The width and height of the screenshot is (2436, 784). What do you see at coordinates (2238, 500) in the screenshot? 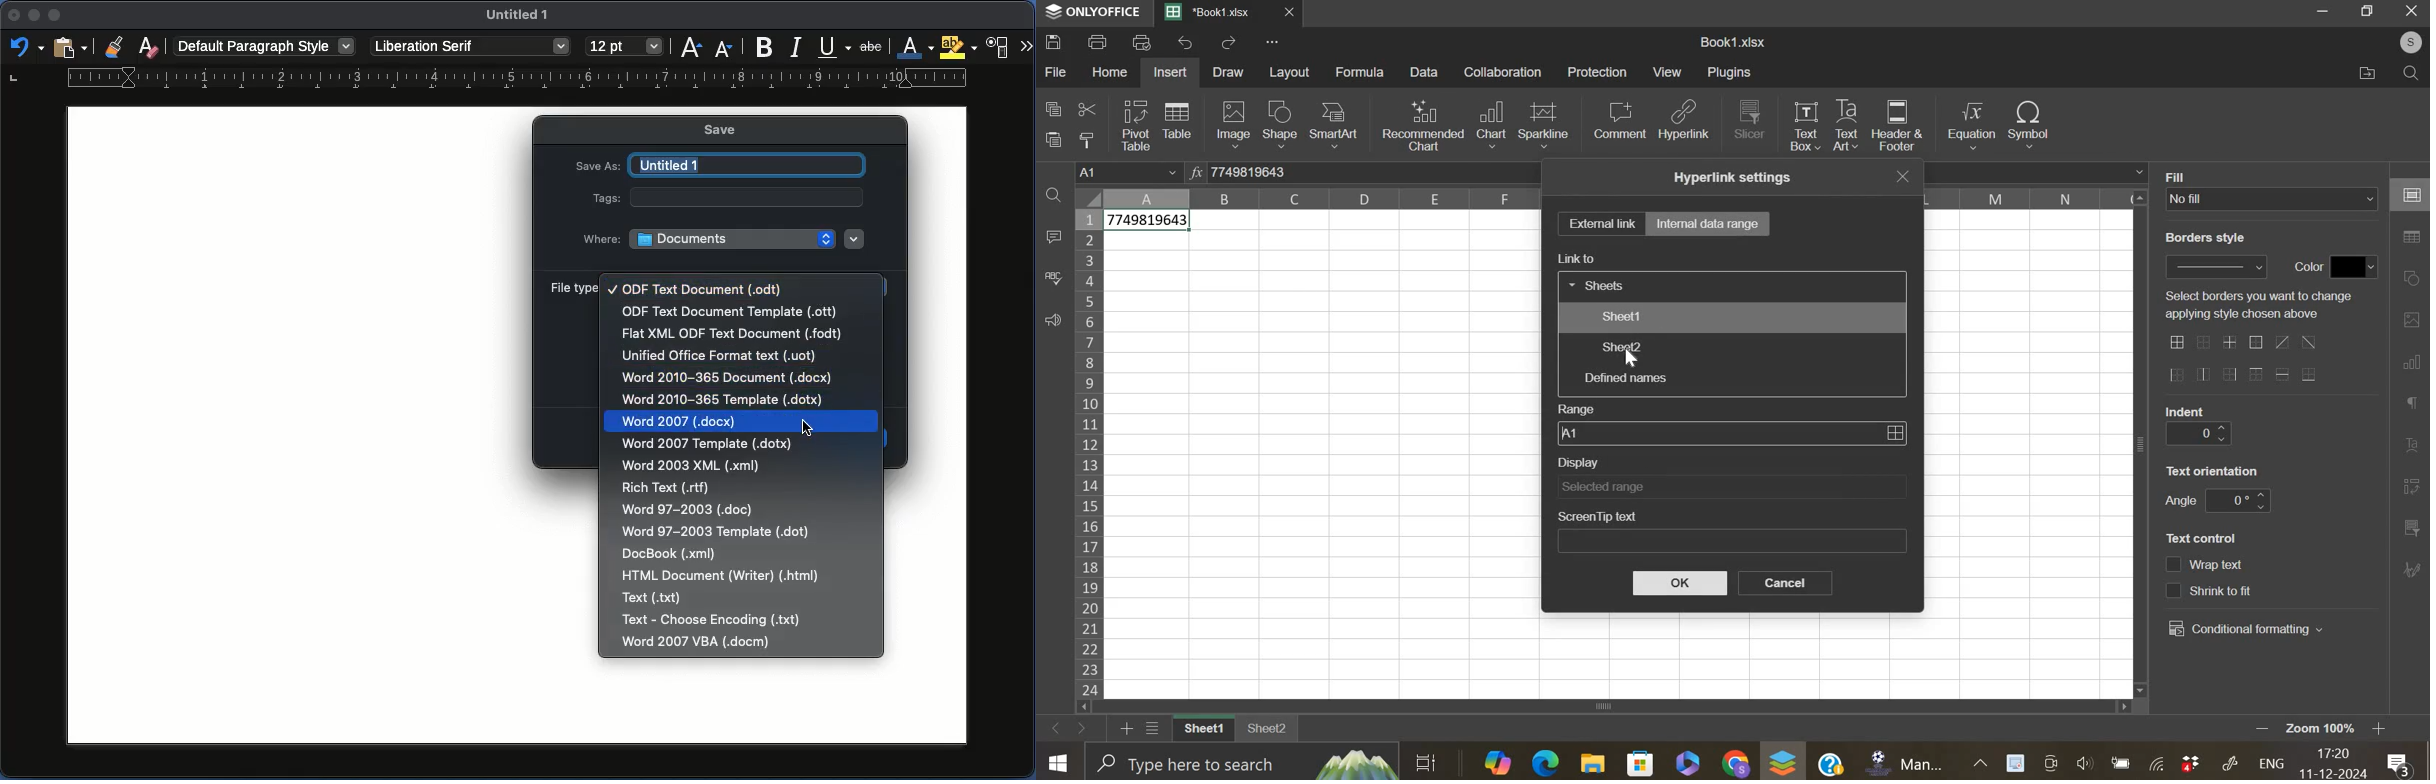
I see `text orientation angle` at bounding box center [2238, 500].